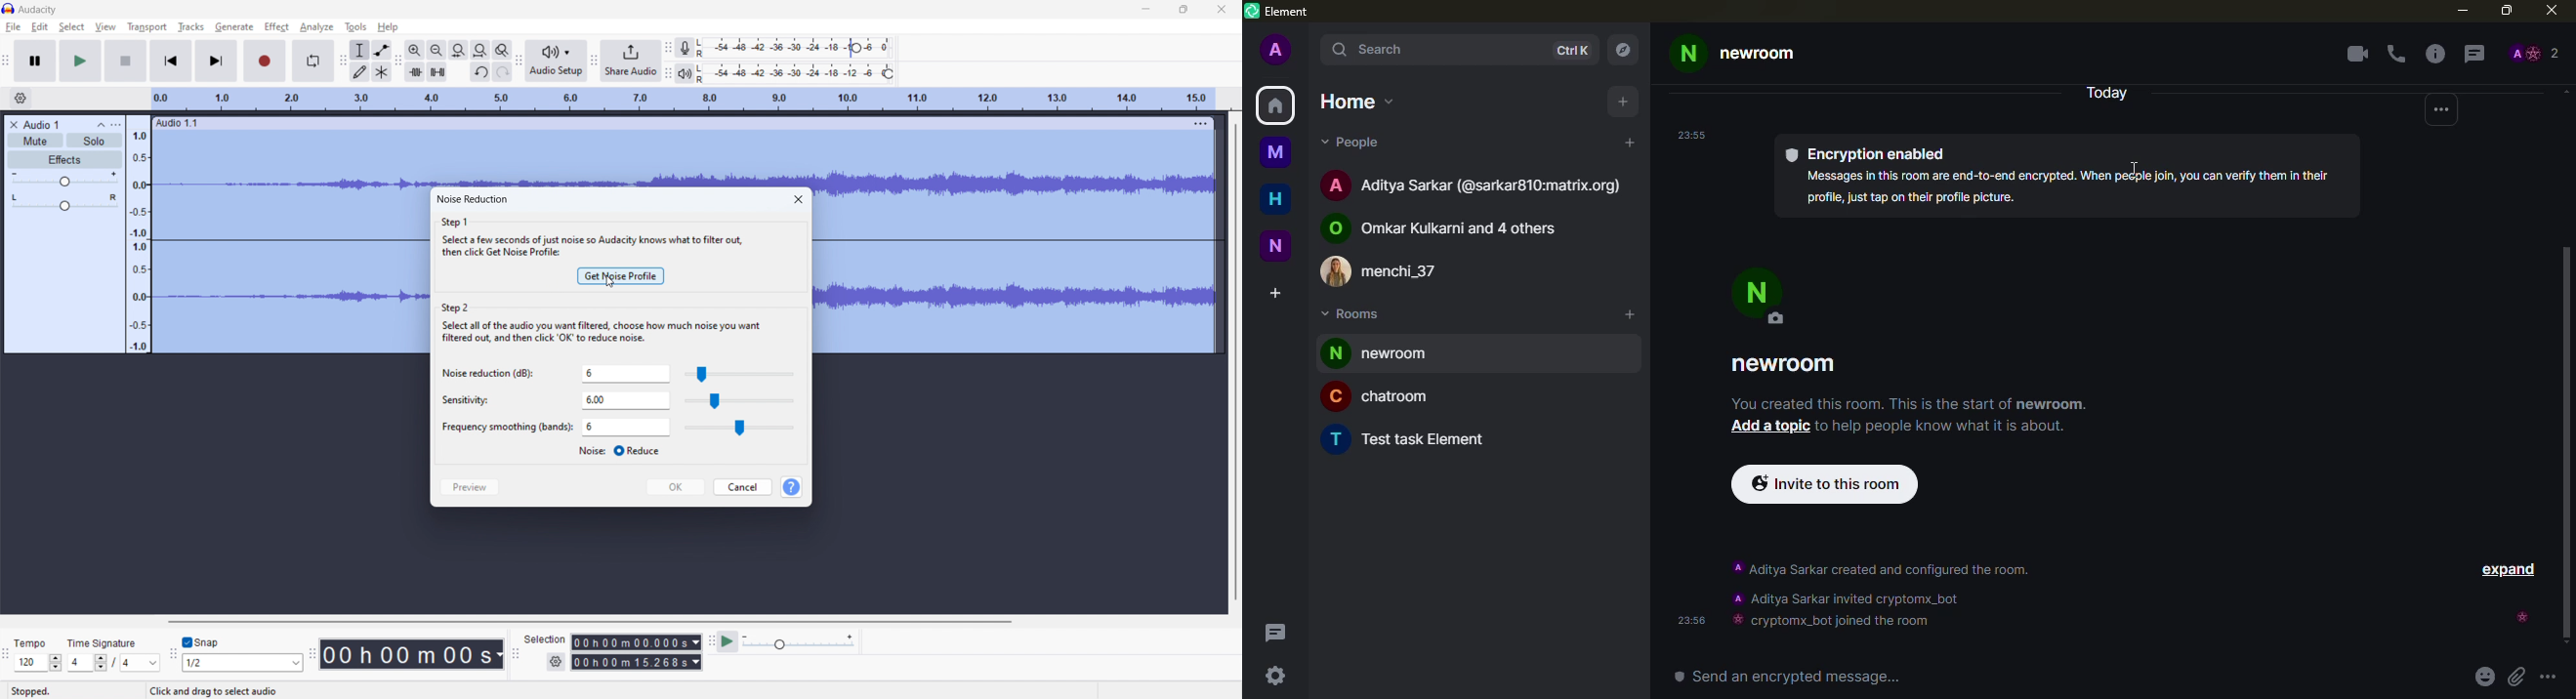  What do you see at coordinates (6, 60) in the screenshot?
I see `transport toolbar` at bounding box center [6, 60].